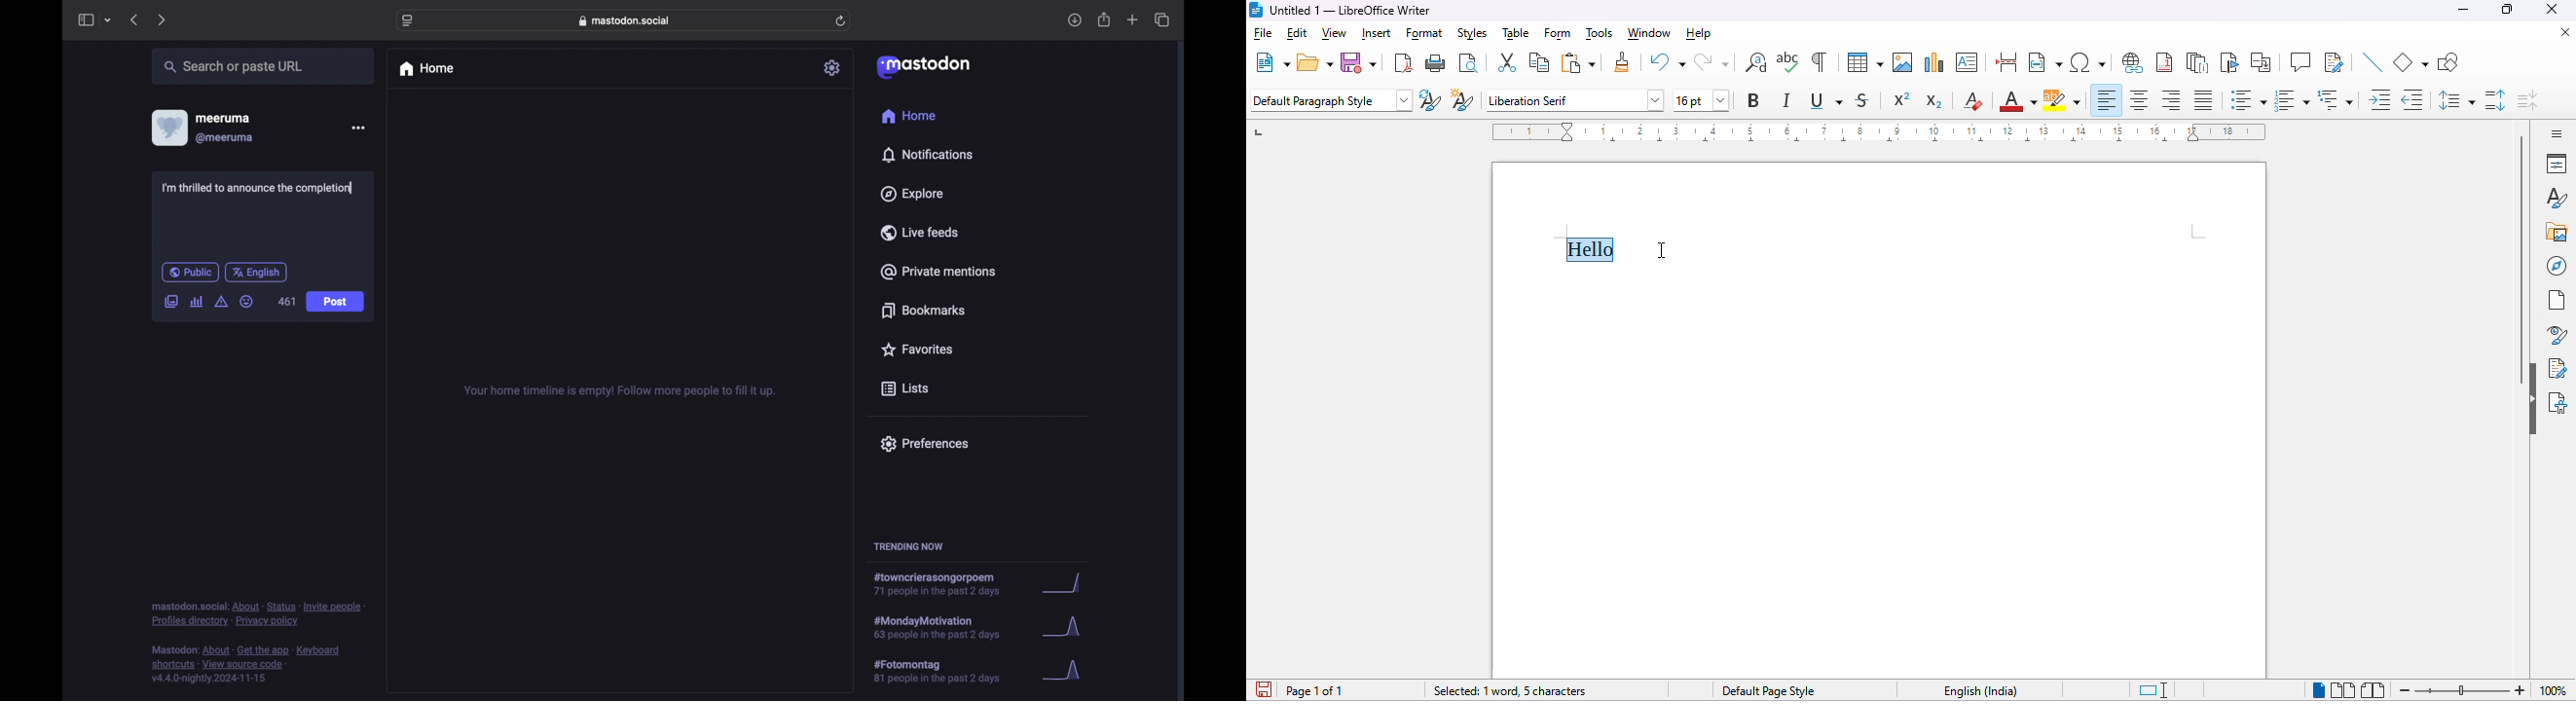  I want to click on public, so click(190, 272).